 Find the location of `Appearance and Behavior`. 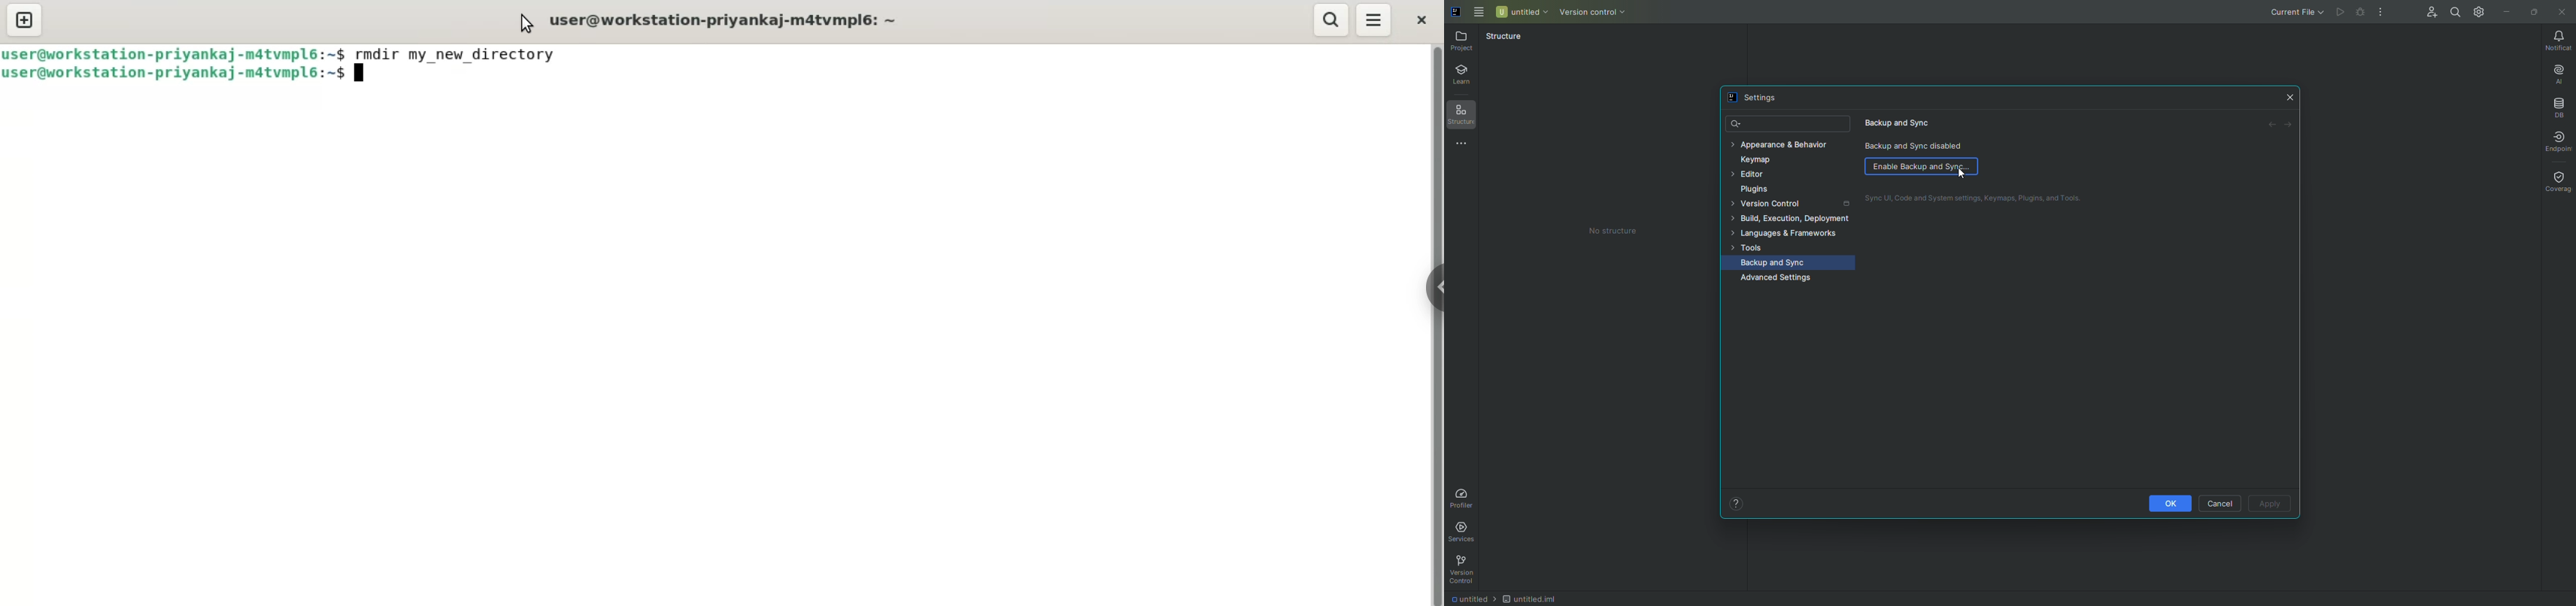

Appearance and Behavior is located at coordinates (1787, 145).